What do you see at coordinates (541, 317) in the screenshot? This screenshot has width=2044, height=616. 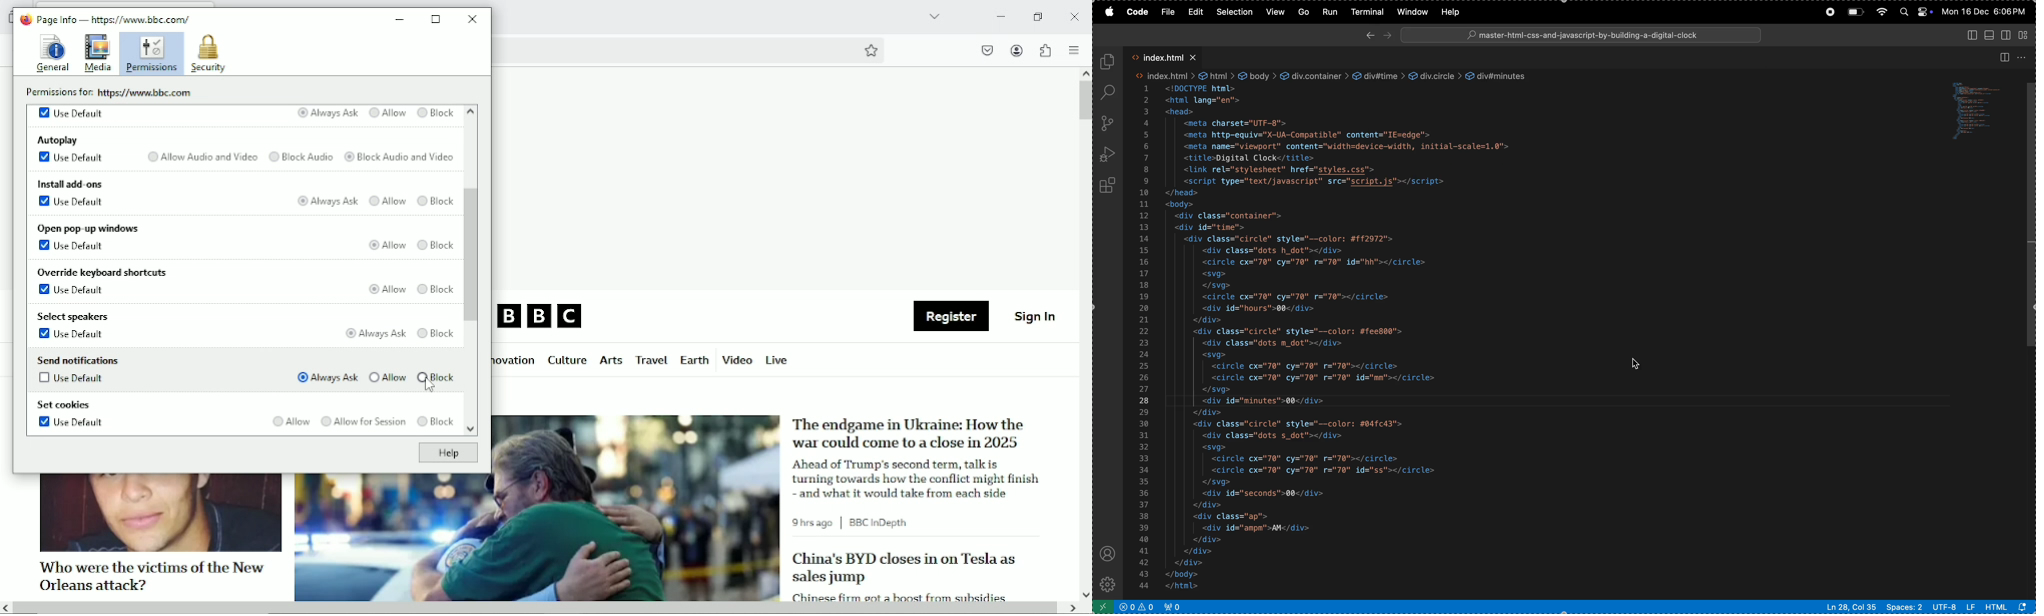 I see `BBC` at bounding box center [541, 317].